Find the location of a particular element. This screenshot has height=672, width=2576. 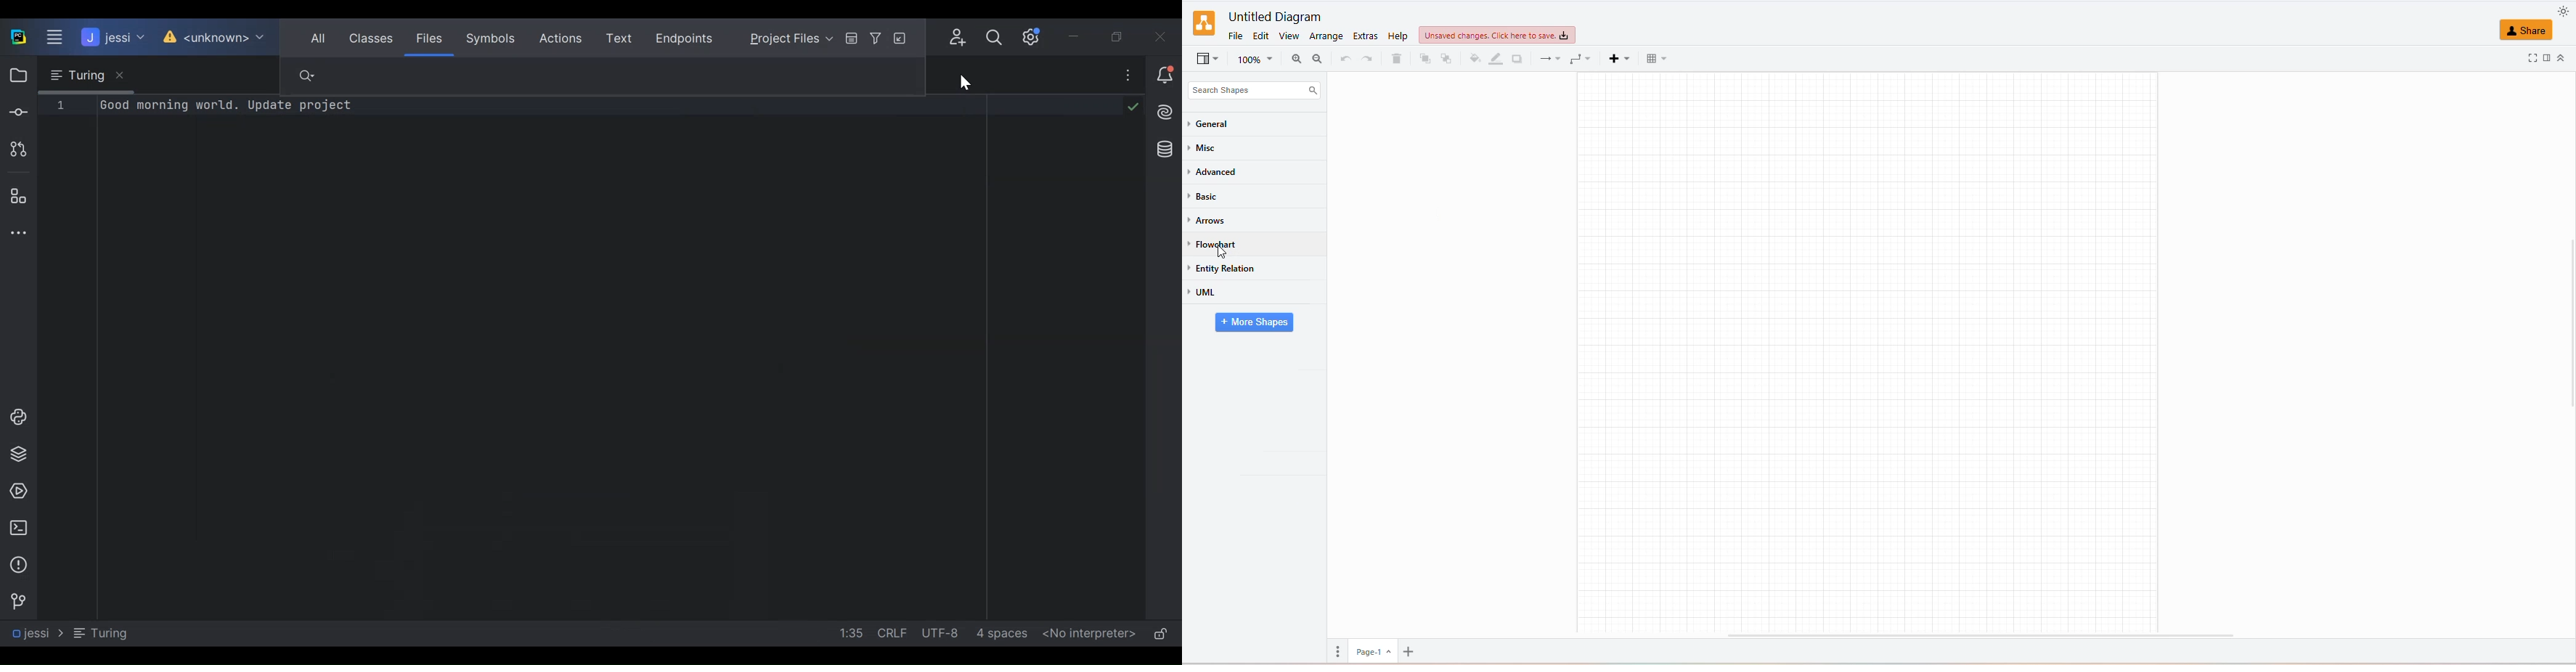

UNDO is located at coordinates (1369, 59).